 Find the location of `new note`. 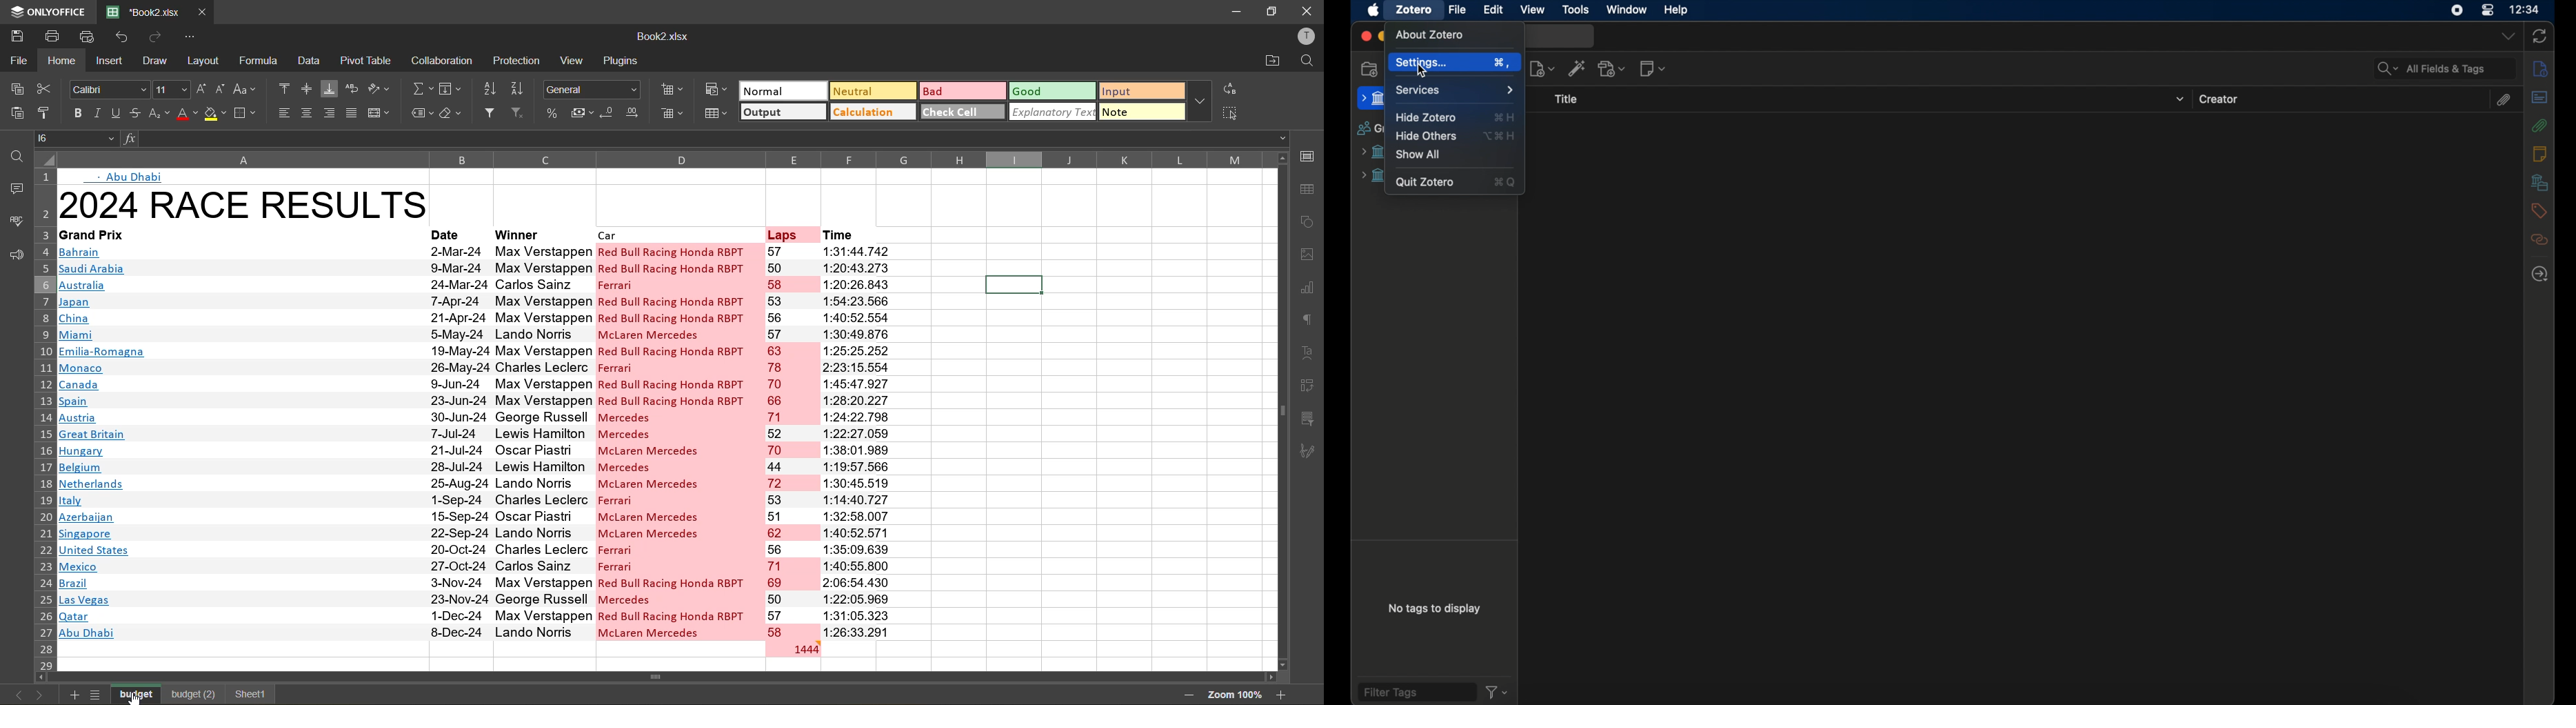

new note is located at coordinates (1653, 69).